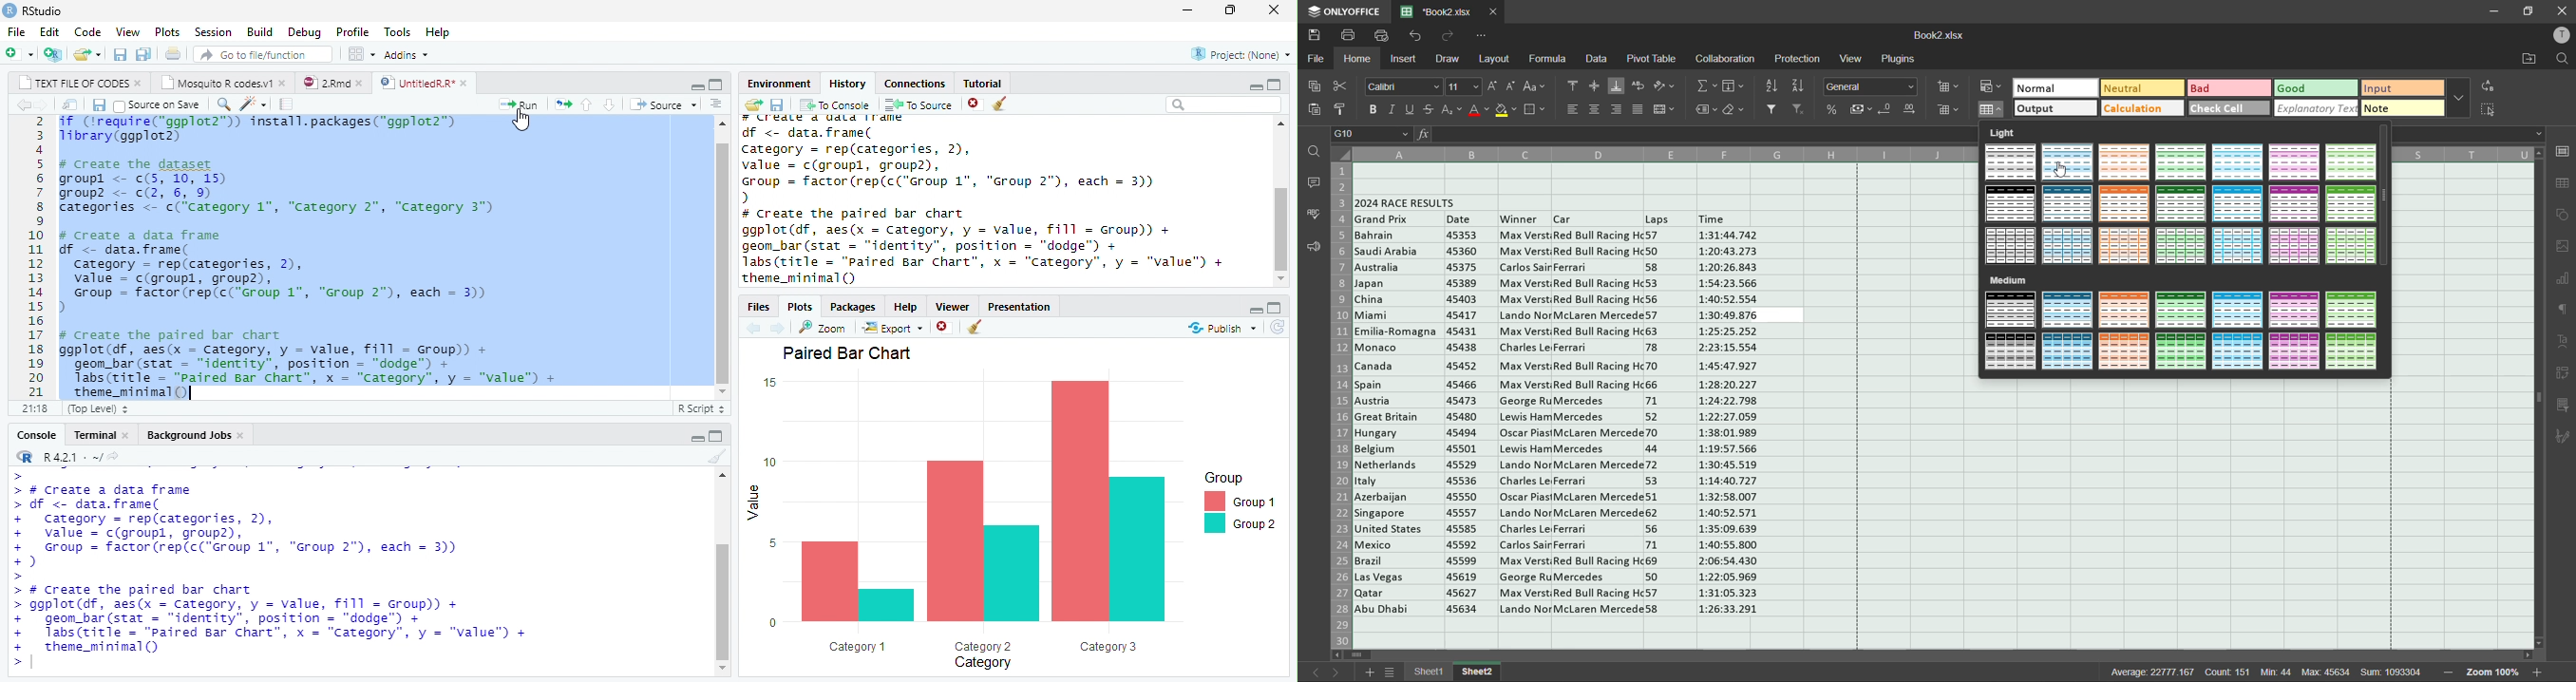 Image resolution: width=2576 pixels, height=700 pixels. I want to click on view, so click(1855, 60).